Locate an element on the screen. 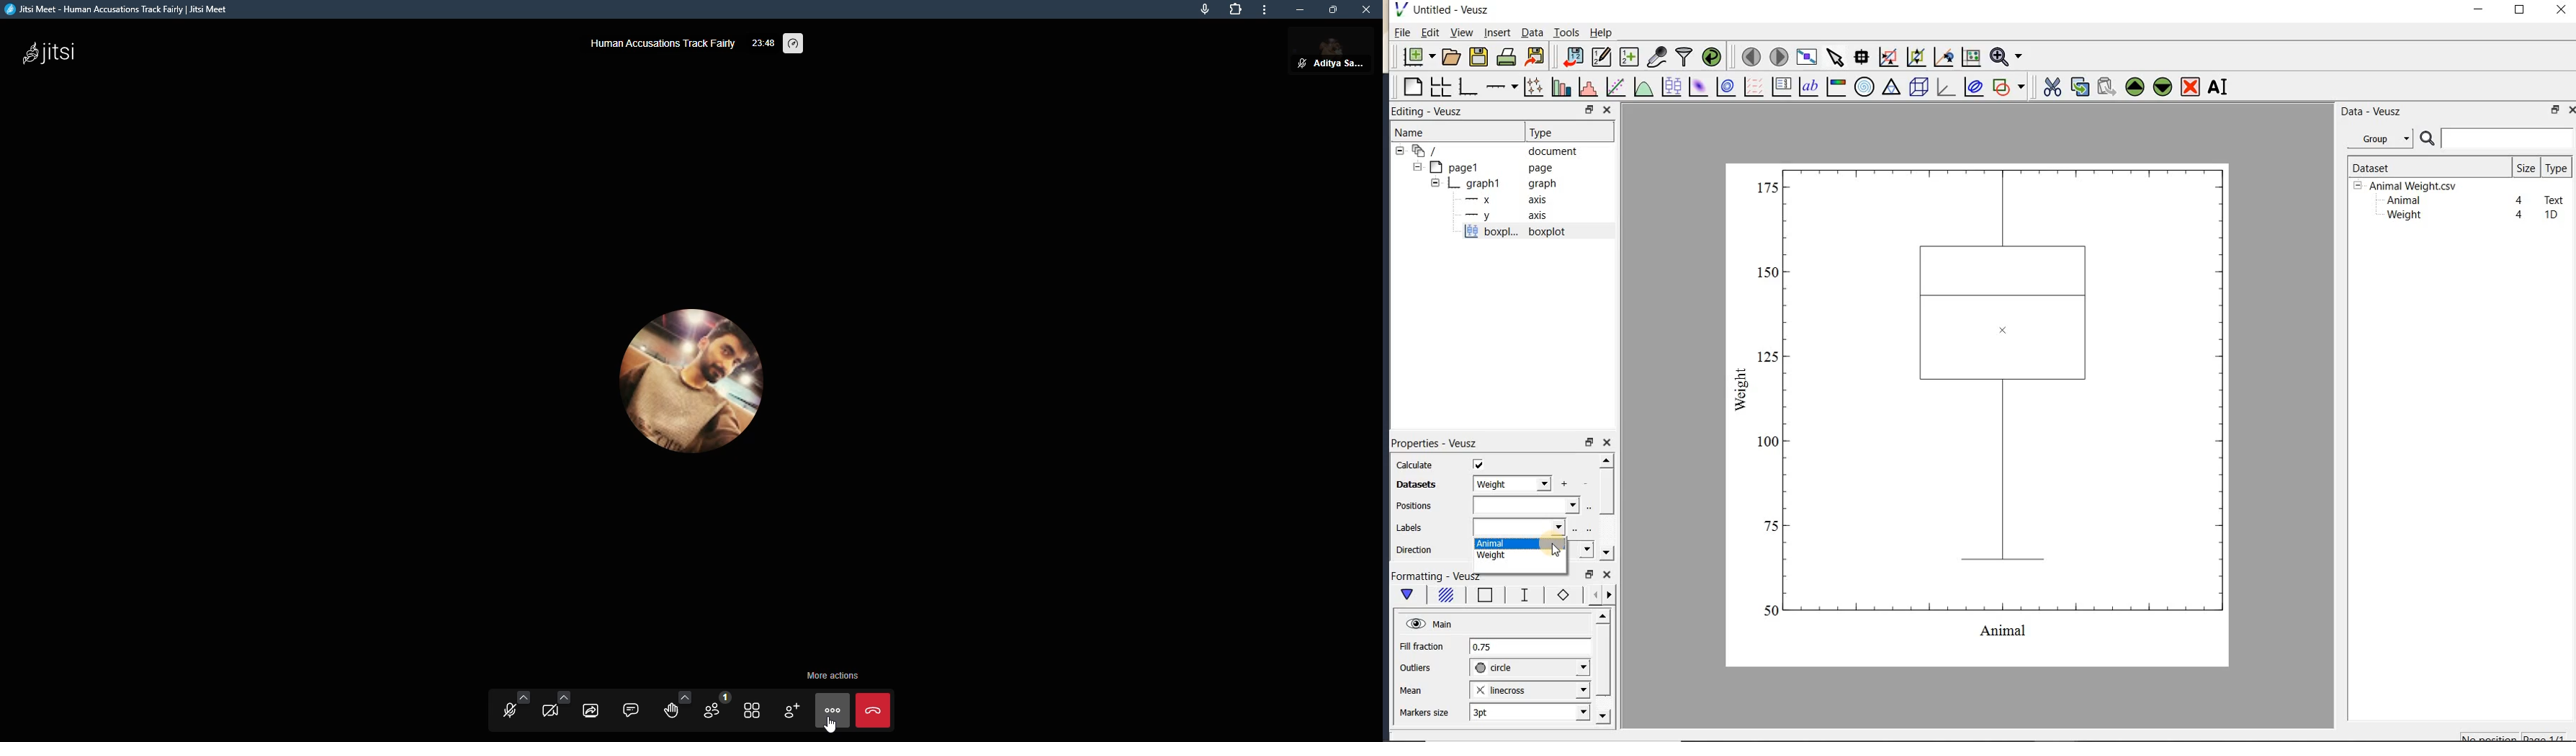 This screenshot has width=2576, height=756. jitsi is located at coordinates (50, 55).